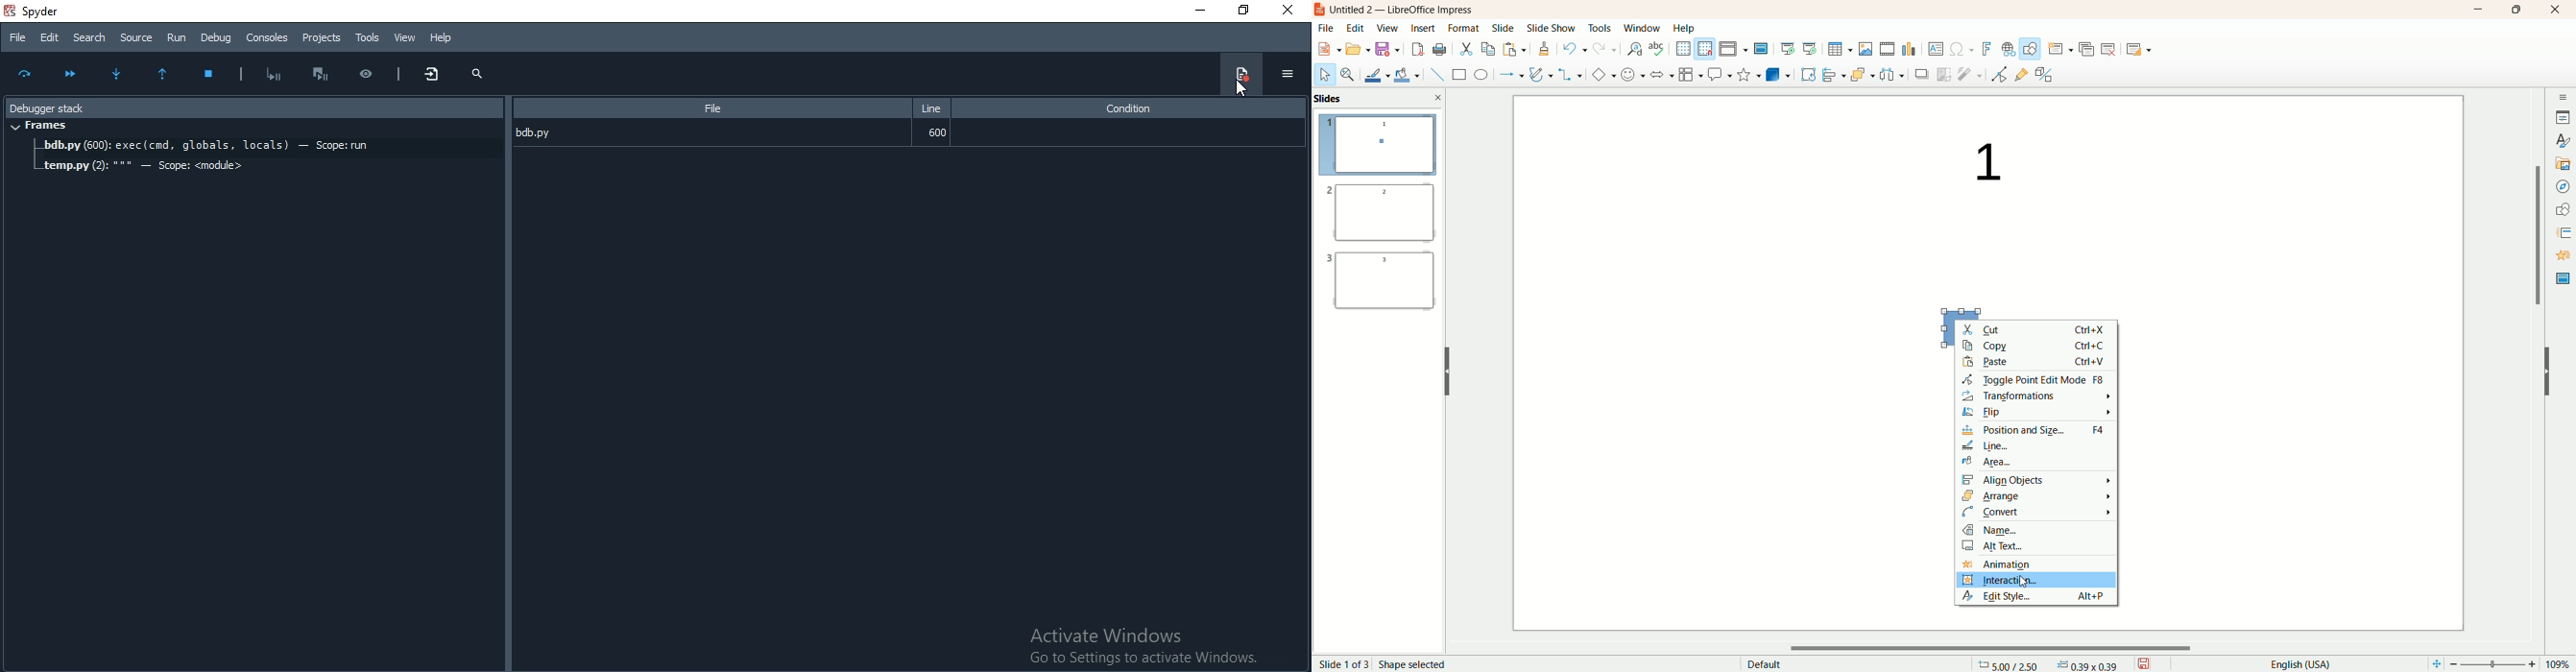  I want to click on temp.py (2): *"* — Scope: <module>, so click(144, 167).